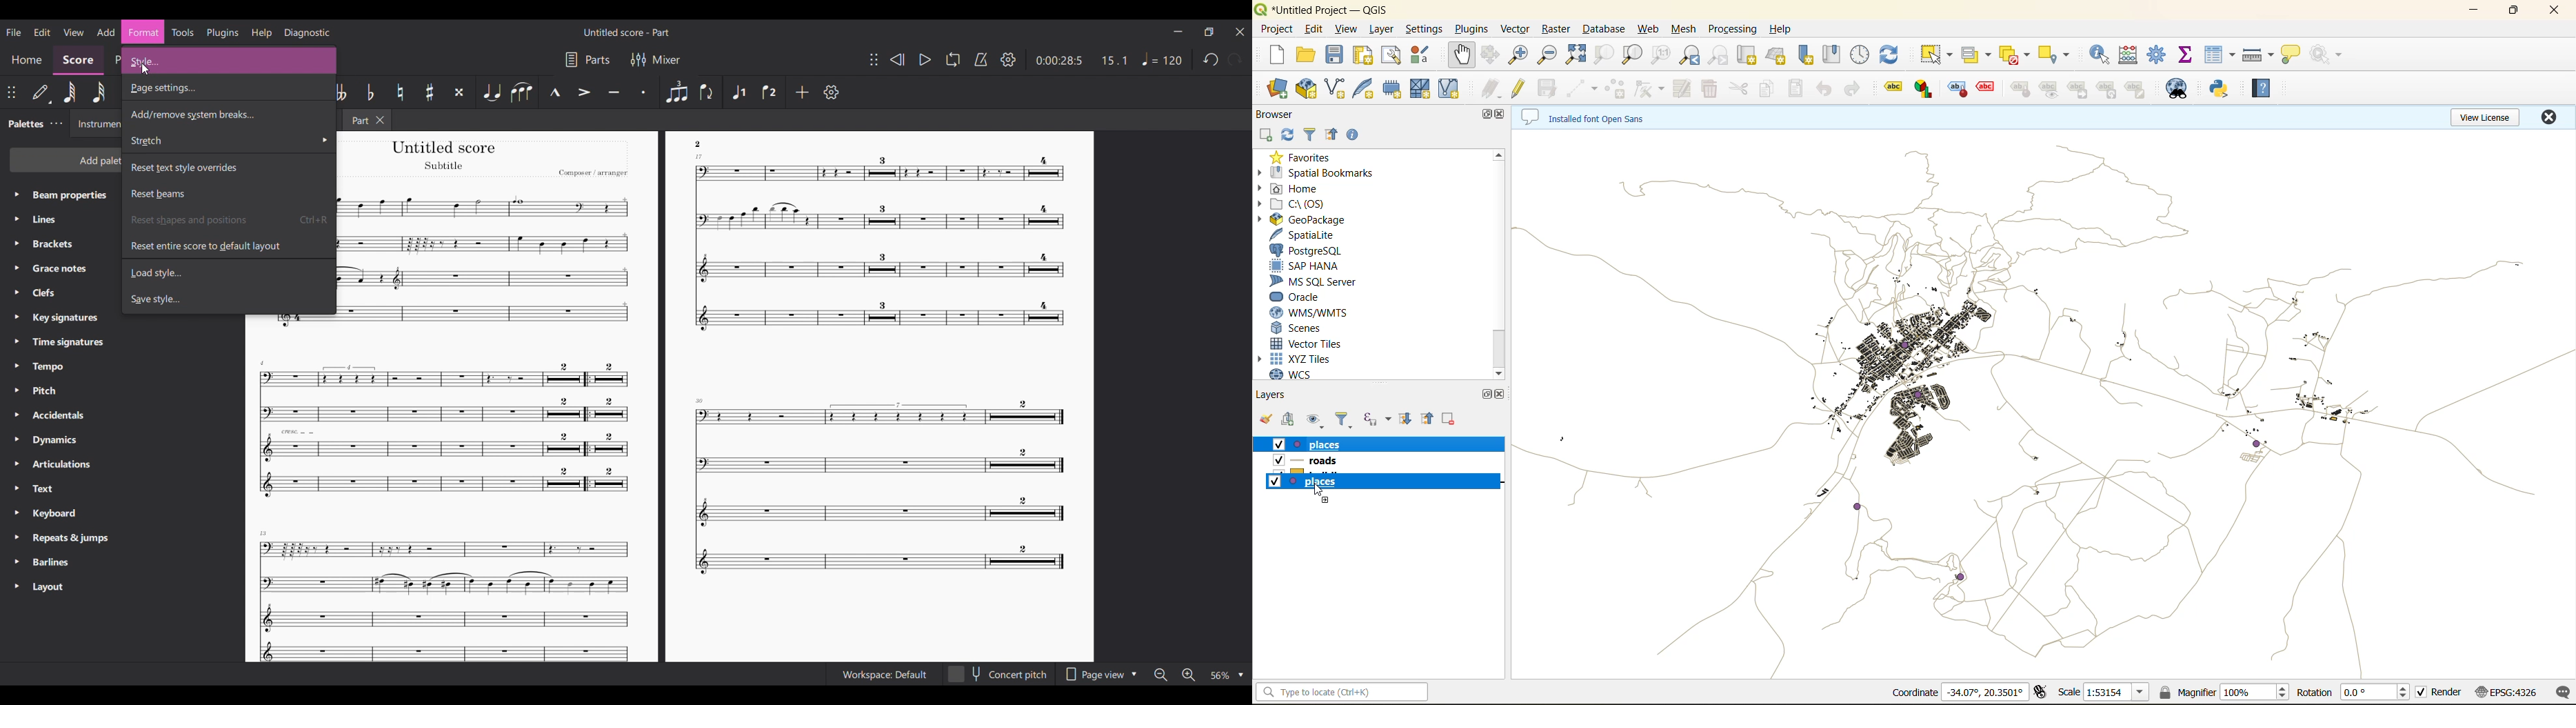 This screenshot has height=728, width=2576. Describe the element at coordinates (2327, 54) in the screenshot. I see `no action` at that location.